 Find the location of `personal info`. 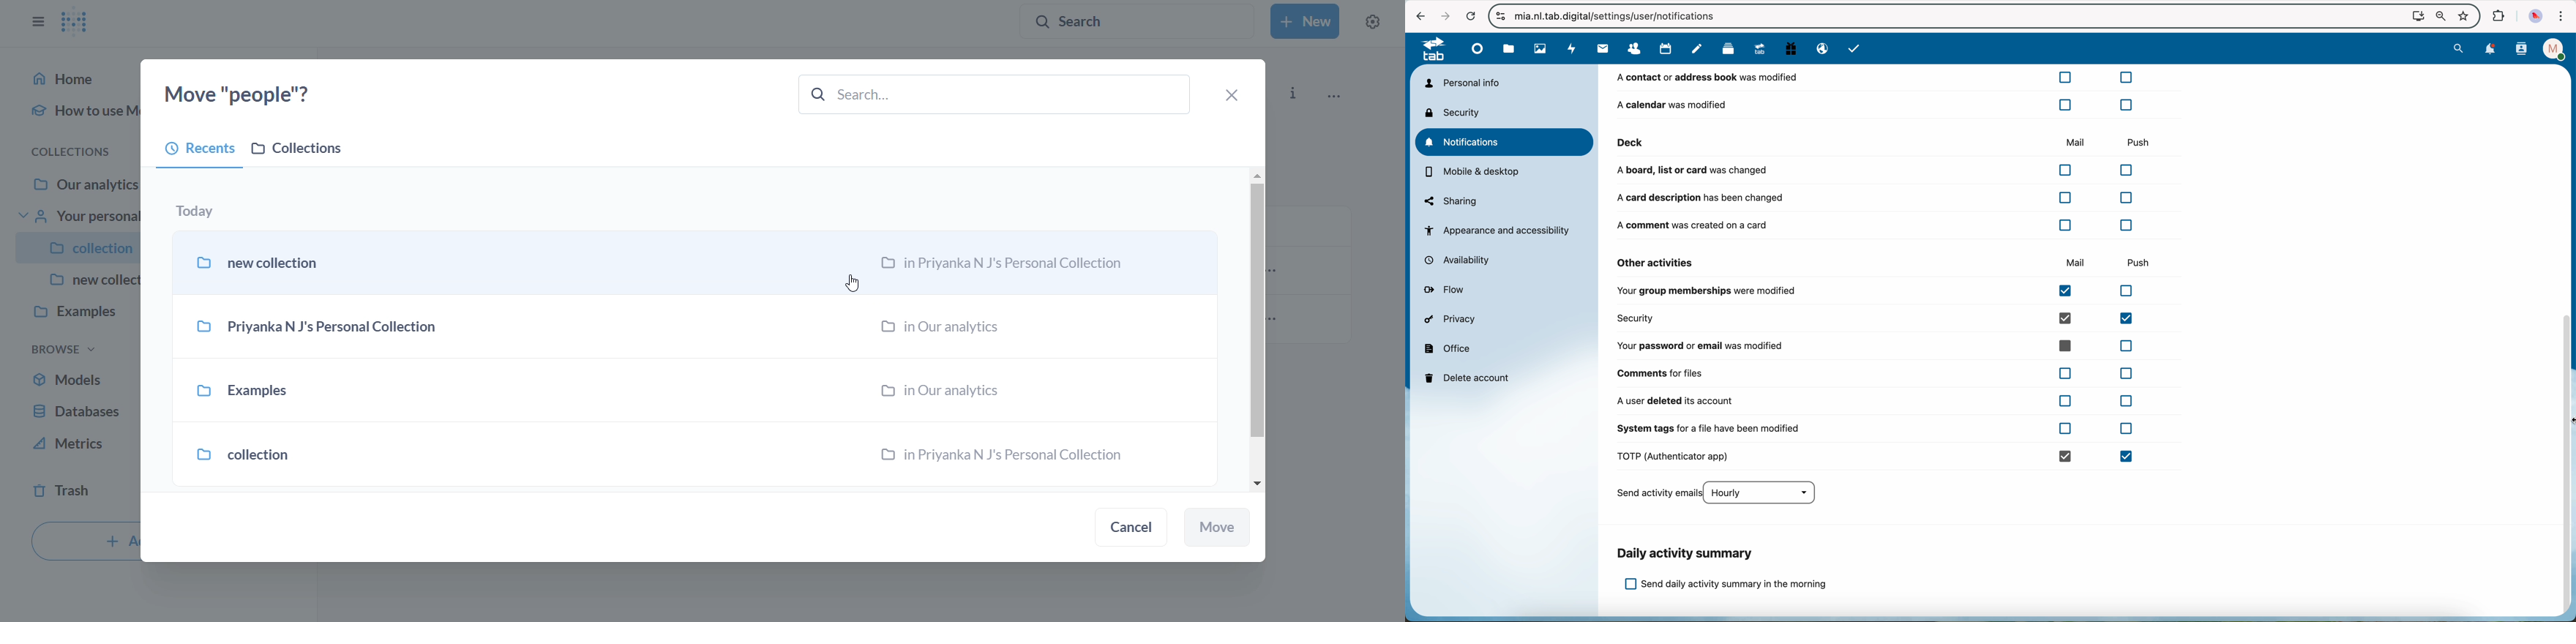

personal info is located at coordinates (1461, 83).